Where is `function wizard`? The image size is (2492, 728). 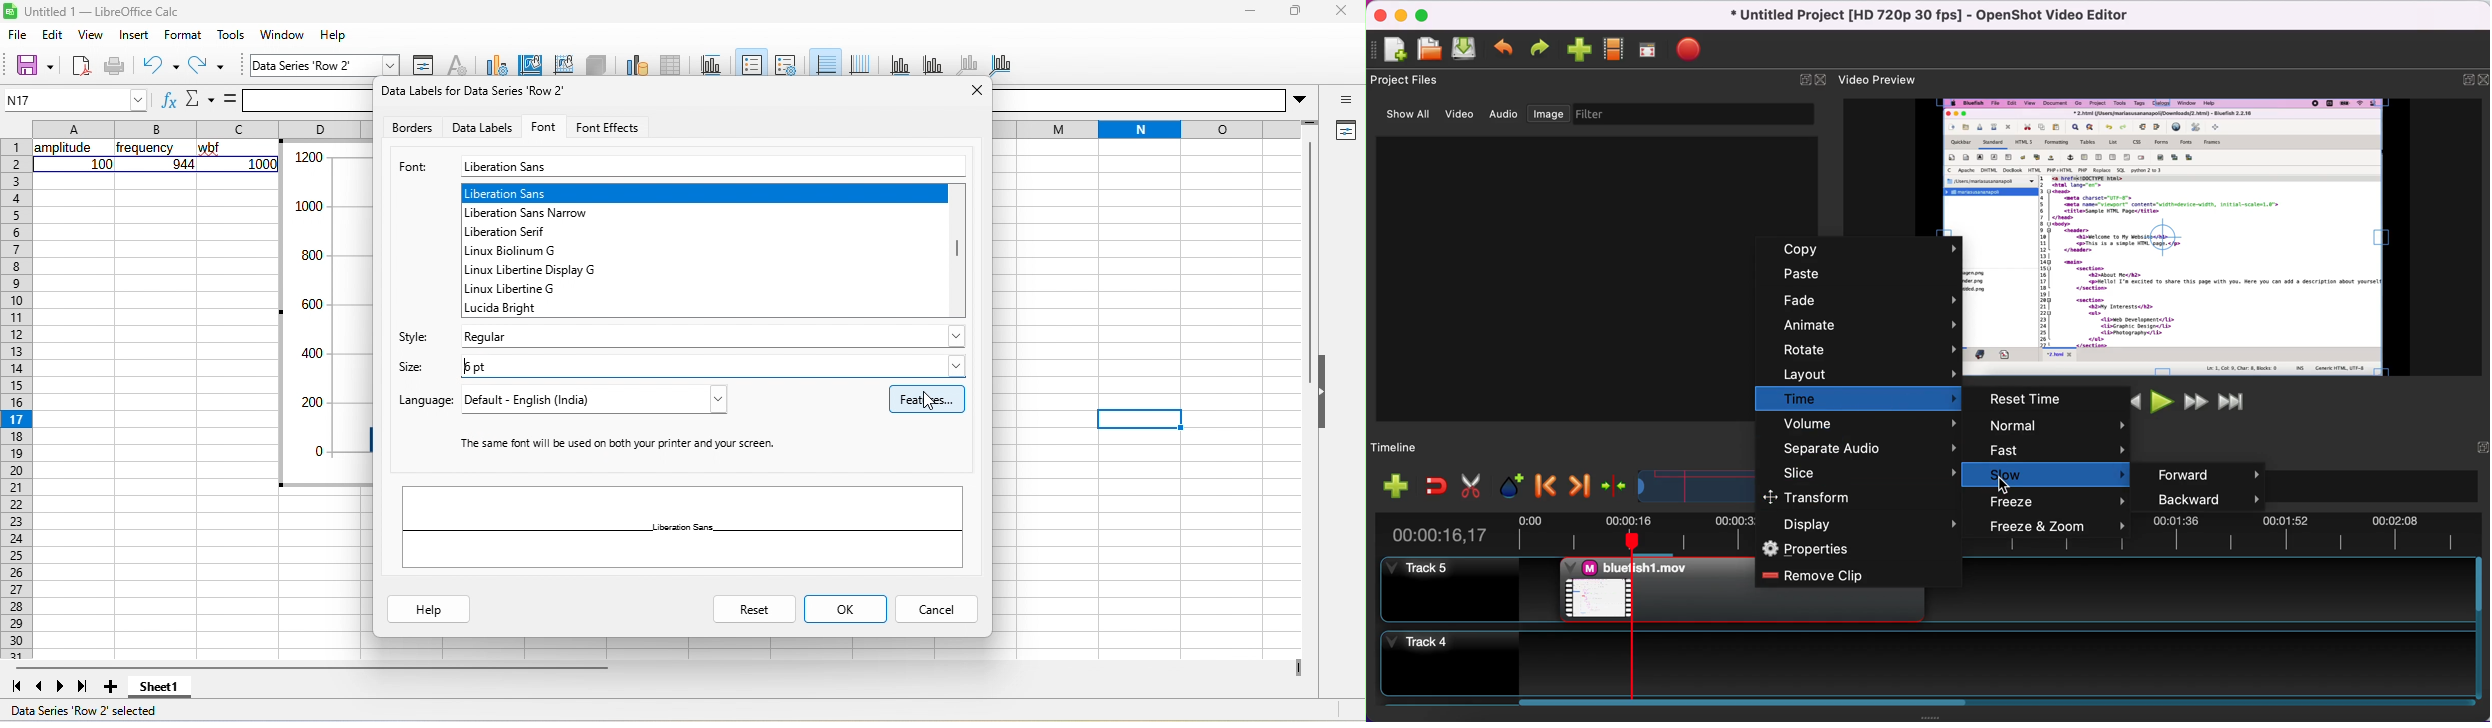 function wizard is located at coordinates (164, 99).